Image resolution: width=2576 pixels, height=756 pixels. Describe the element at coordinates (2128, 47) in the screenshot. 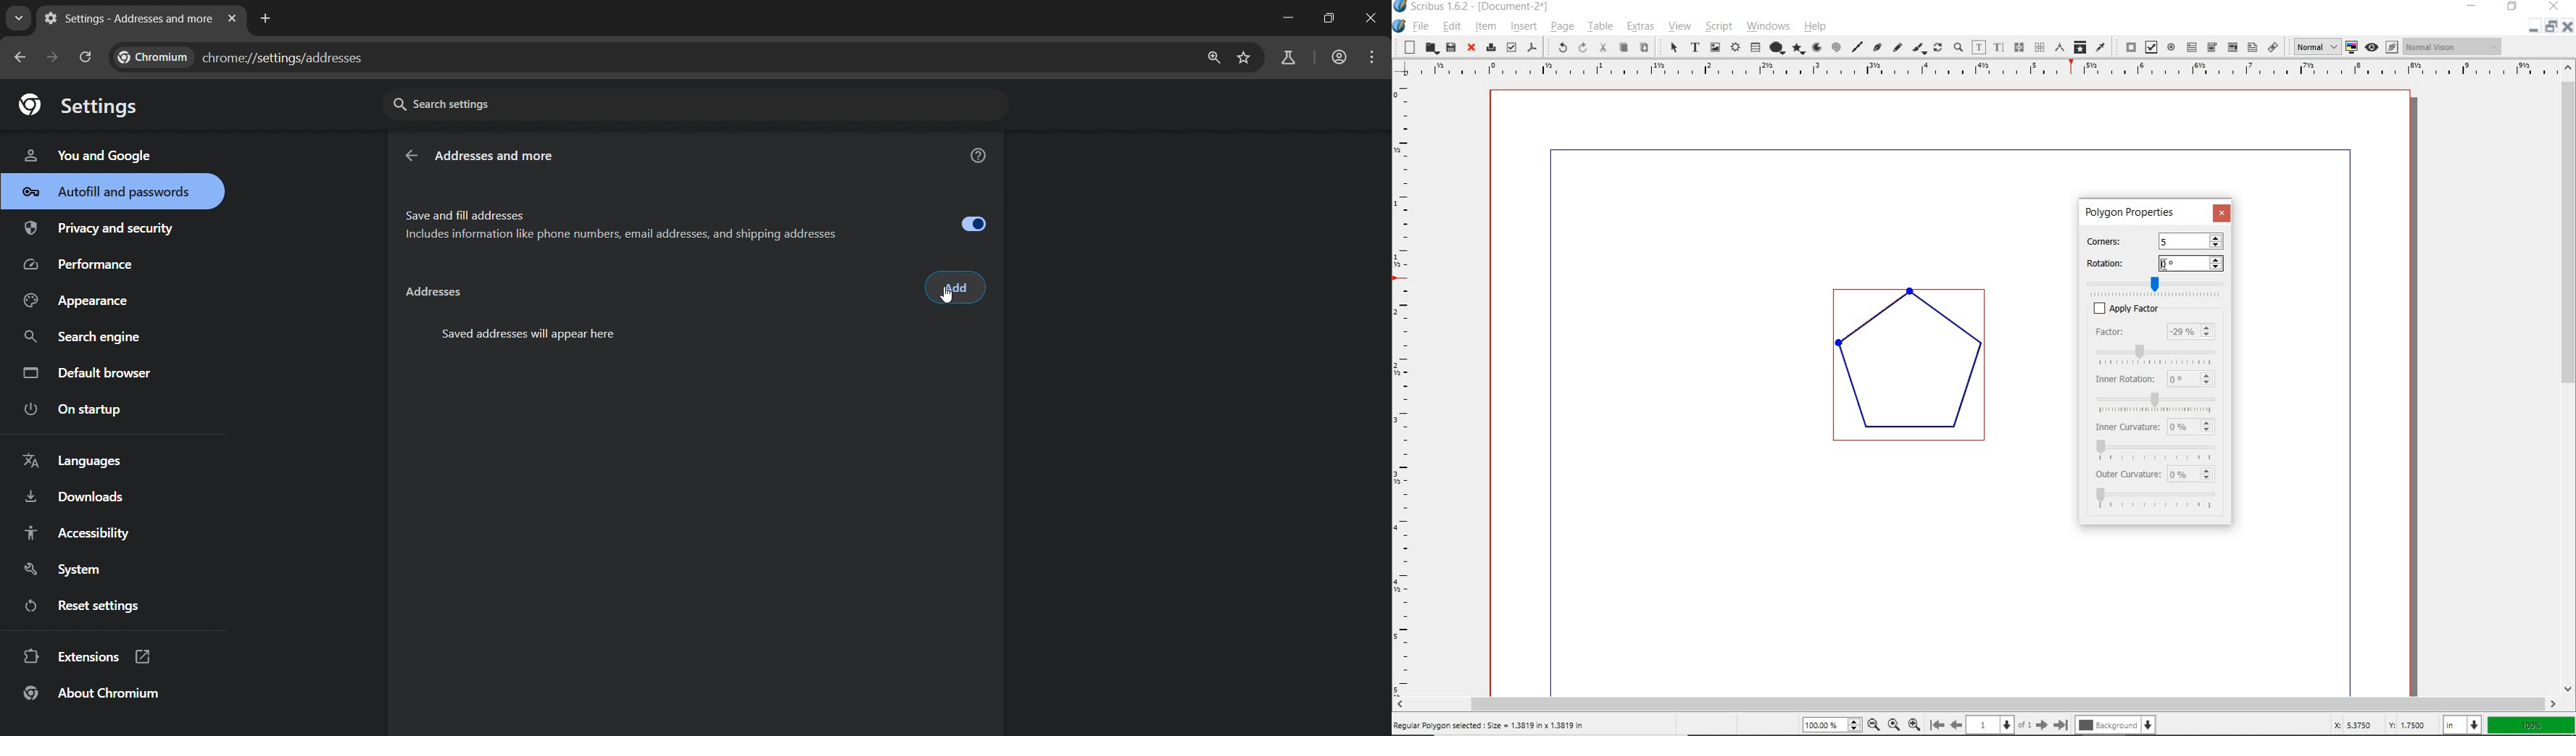

I see `pdf push button` at that location.